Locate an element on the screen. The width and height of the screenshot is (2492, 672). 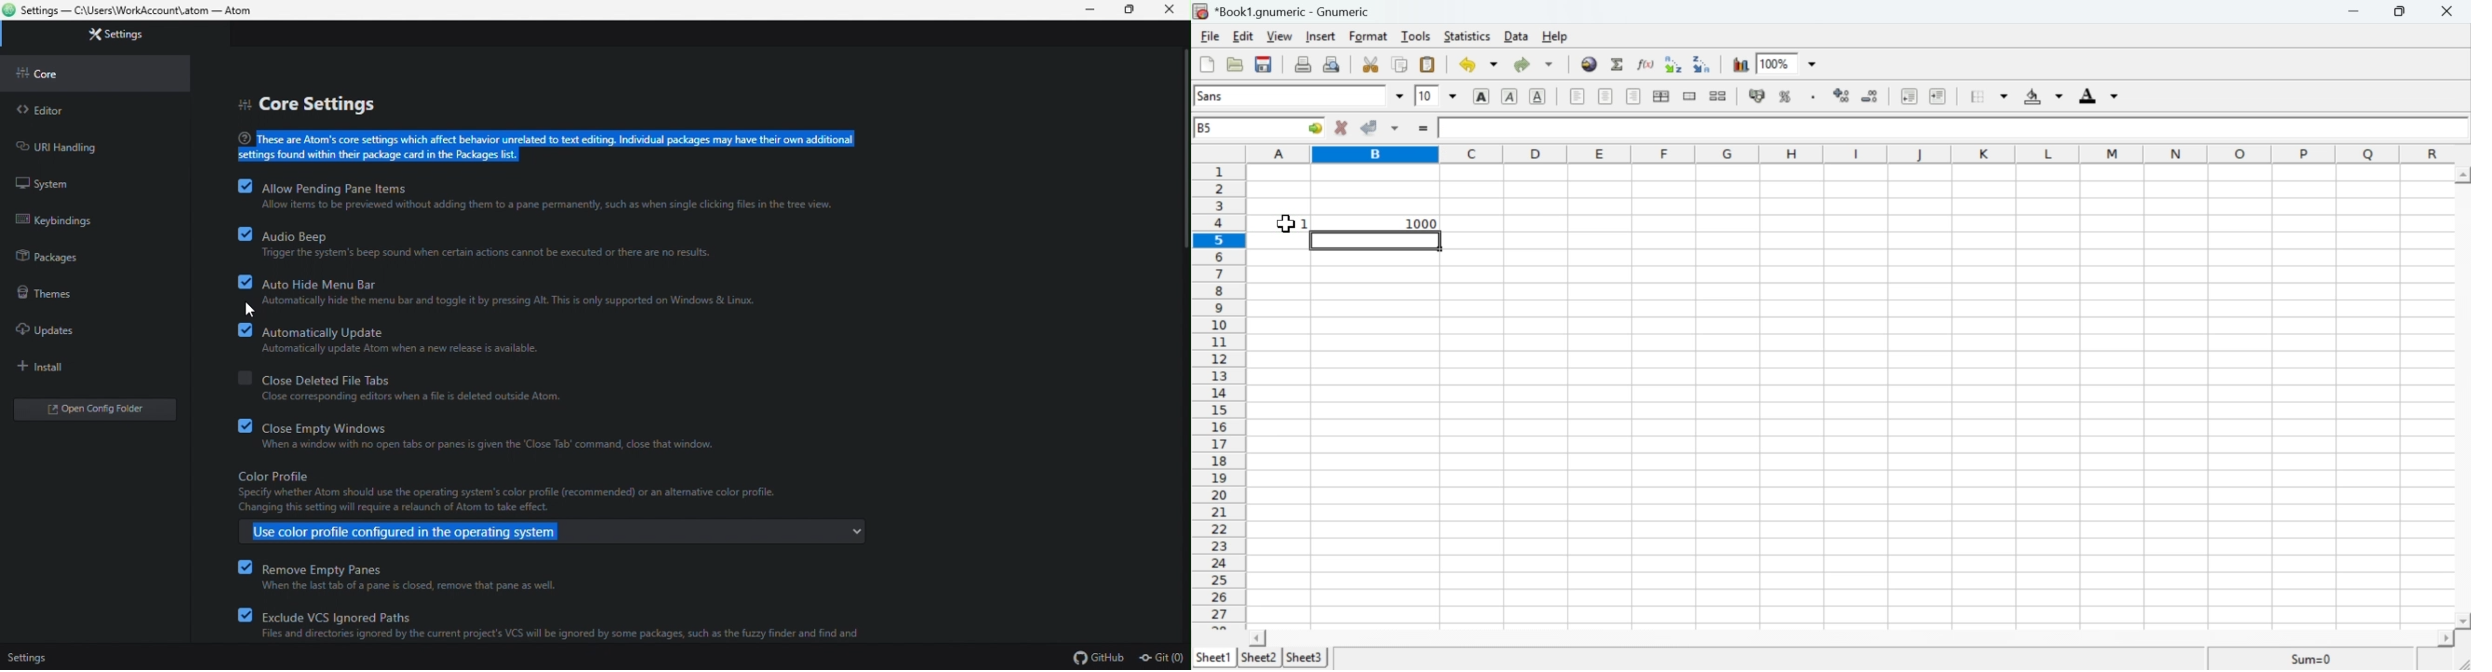
URL handling is located at coordinates (74, 148).